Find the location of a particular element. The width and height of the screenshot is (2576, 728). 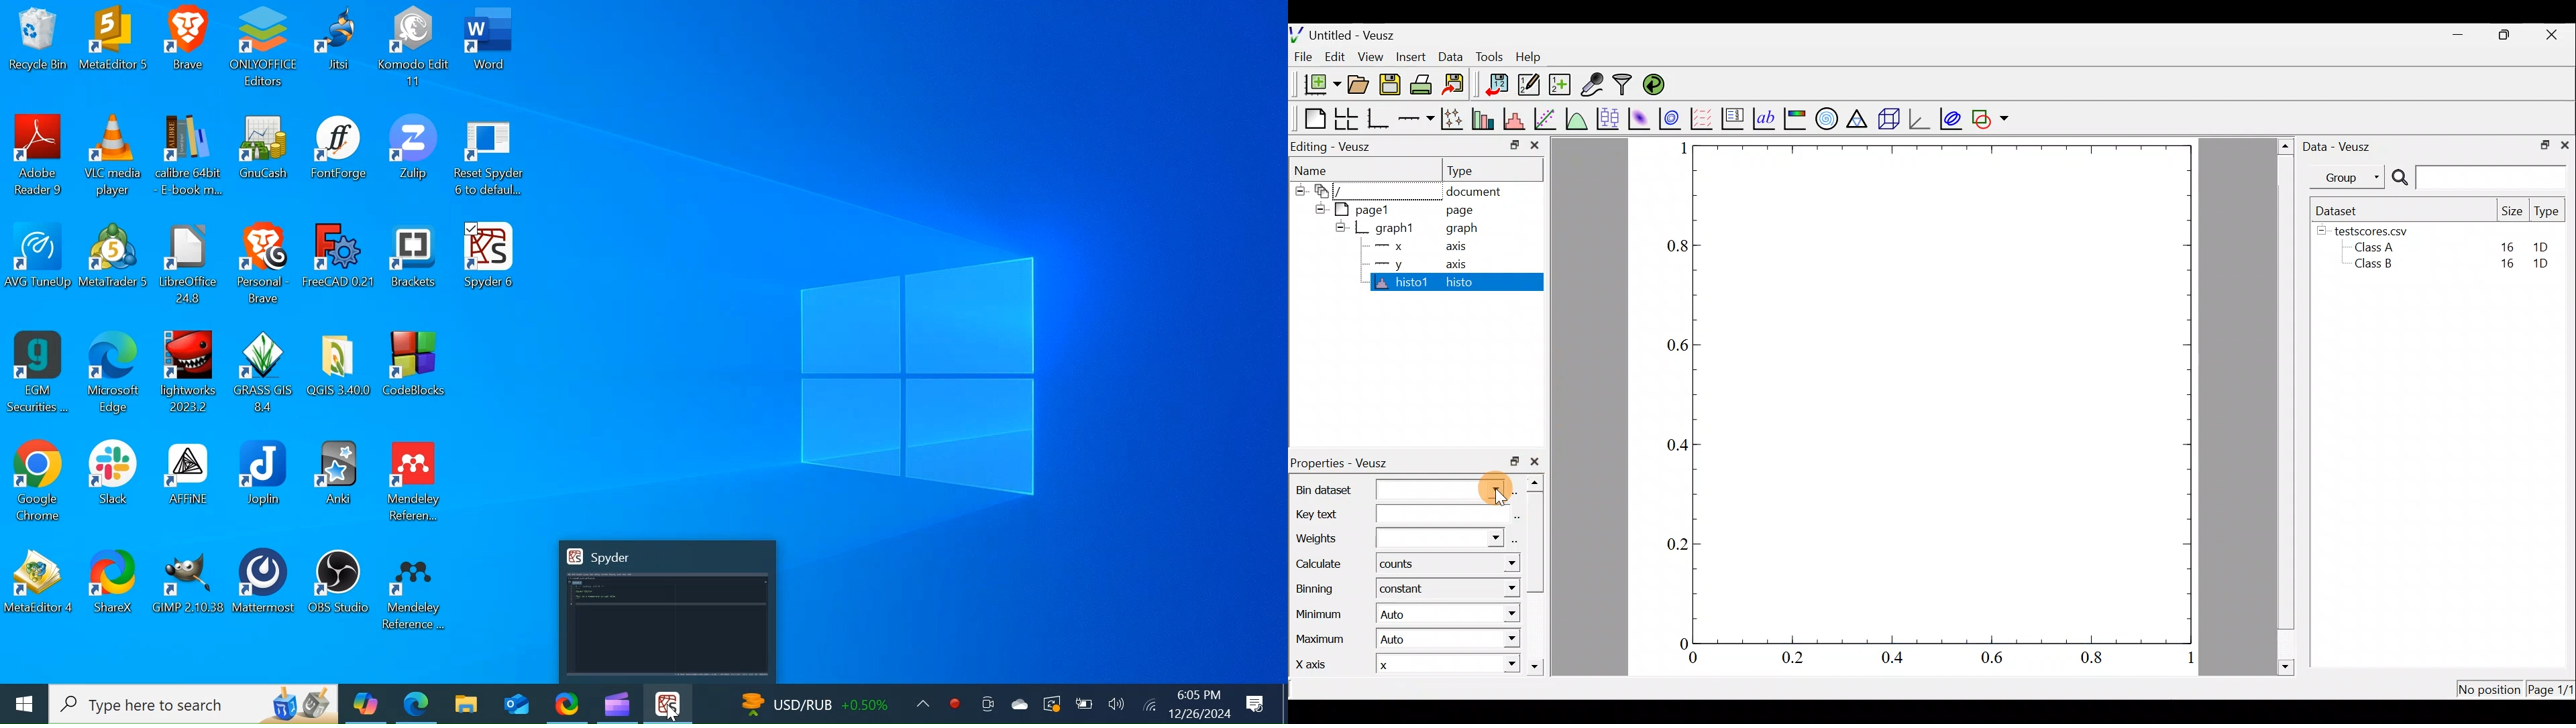

0 is located at coordinates (1695, 658).